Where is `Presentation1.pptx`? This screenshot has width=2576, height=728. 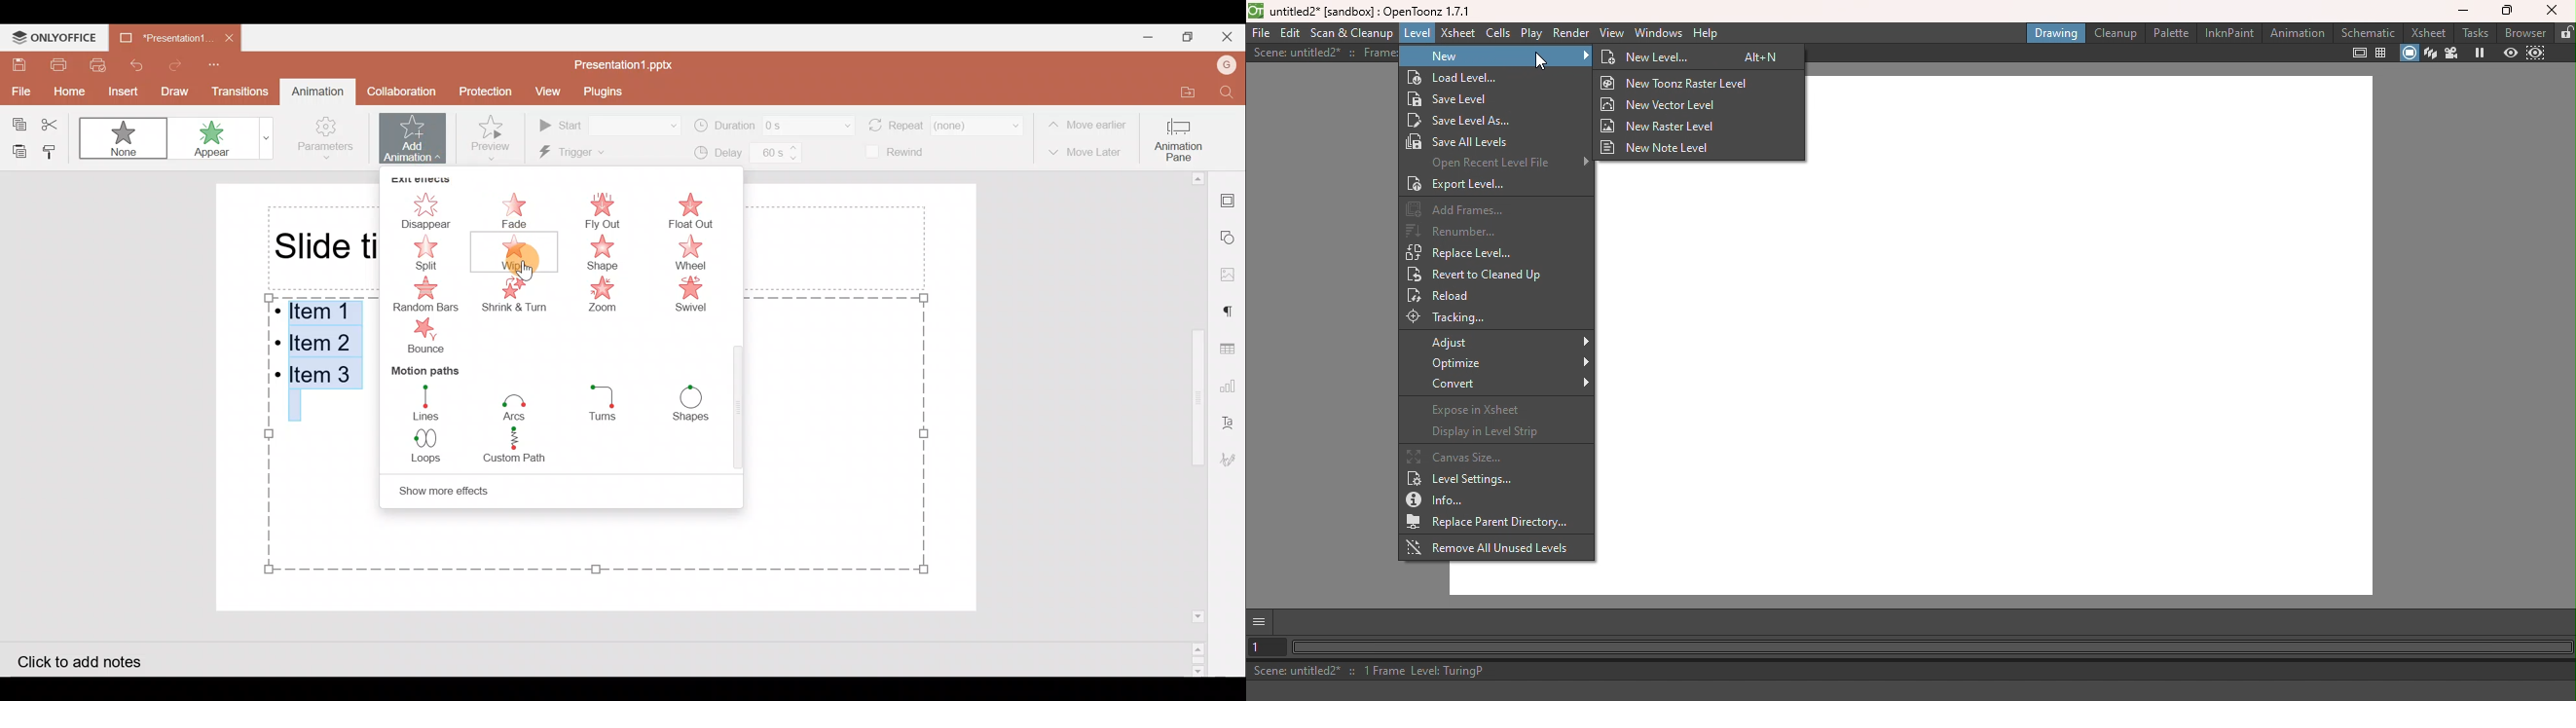
Presentation1.pptx is located at coordinates (630, 64).